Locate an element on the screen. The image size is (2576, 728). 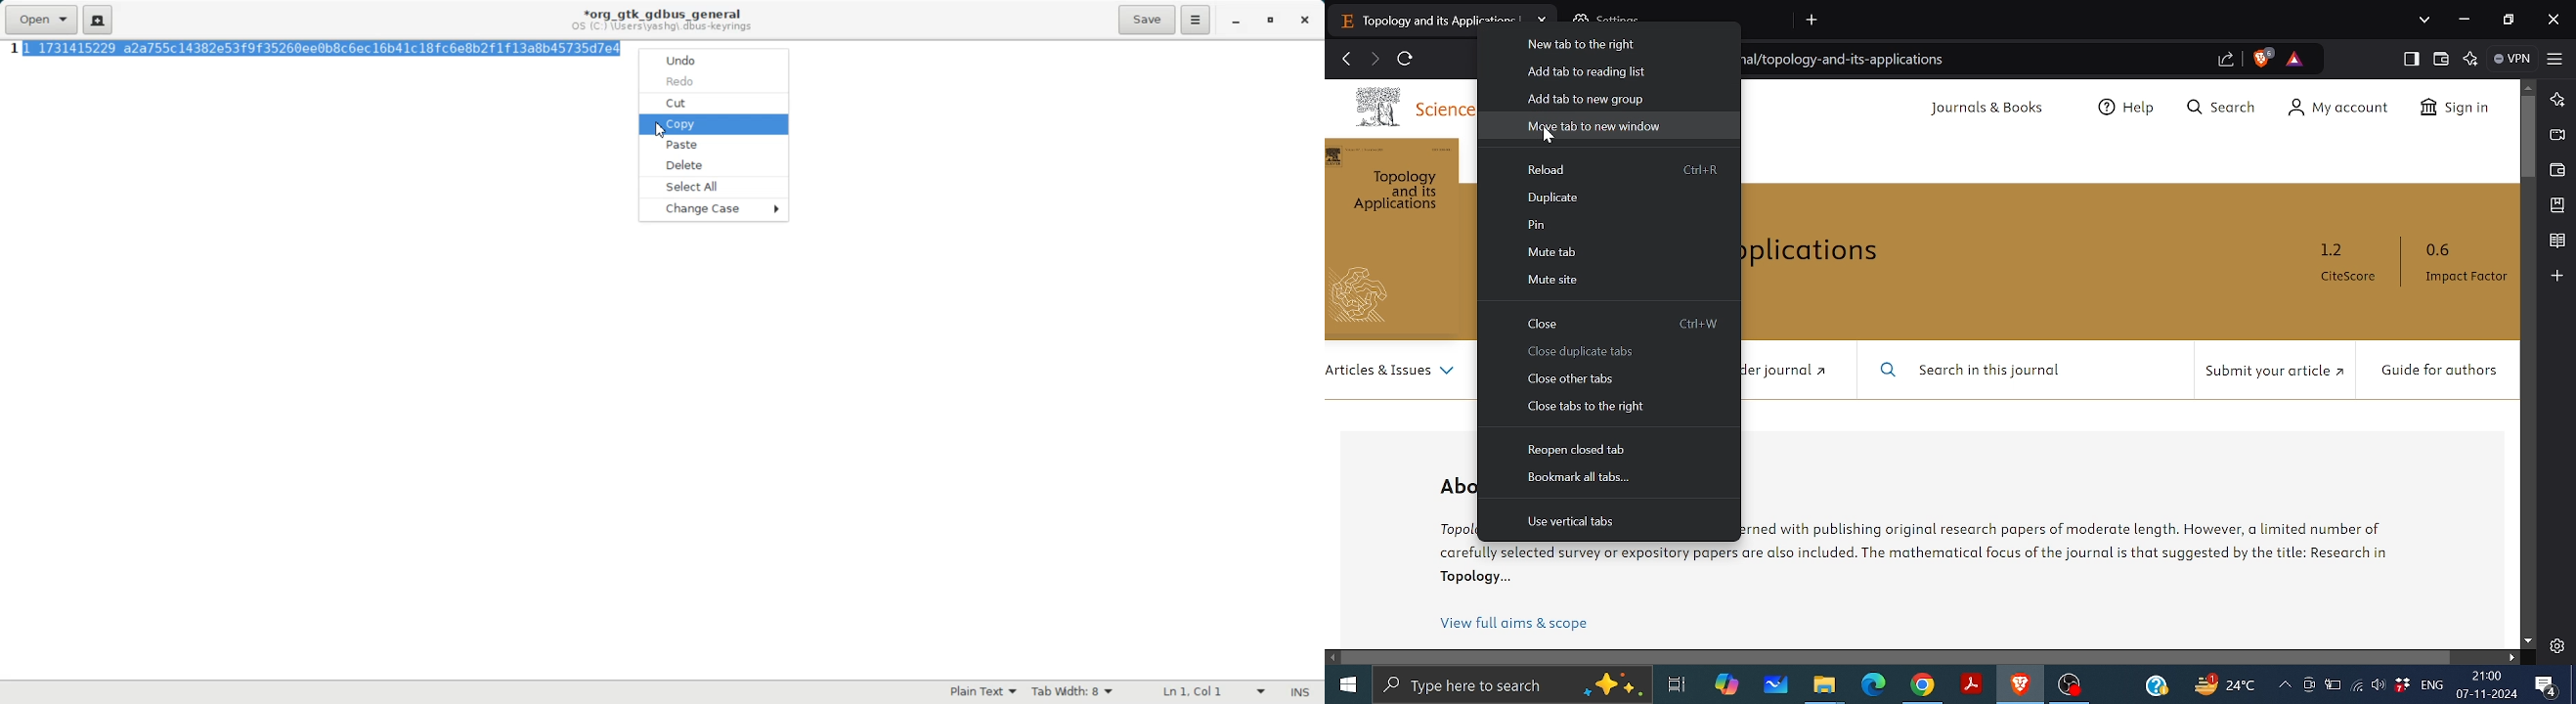
wallet is located at coordinates (2554, 171).